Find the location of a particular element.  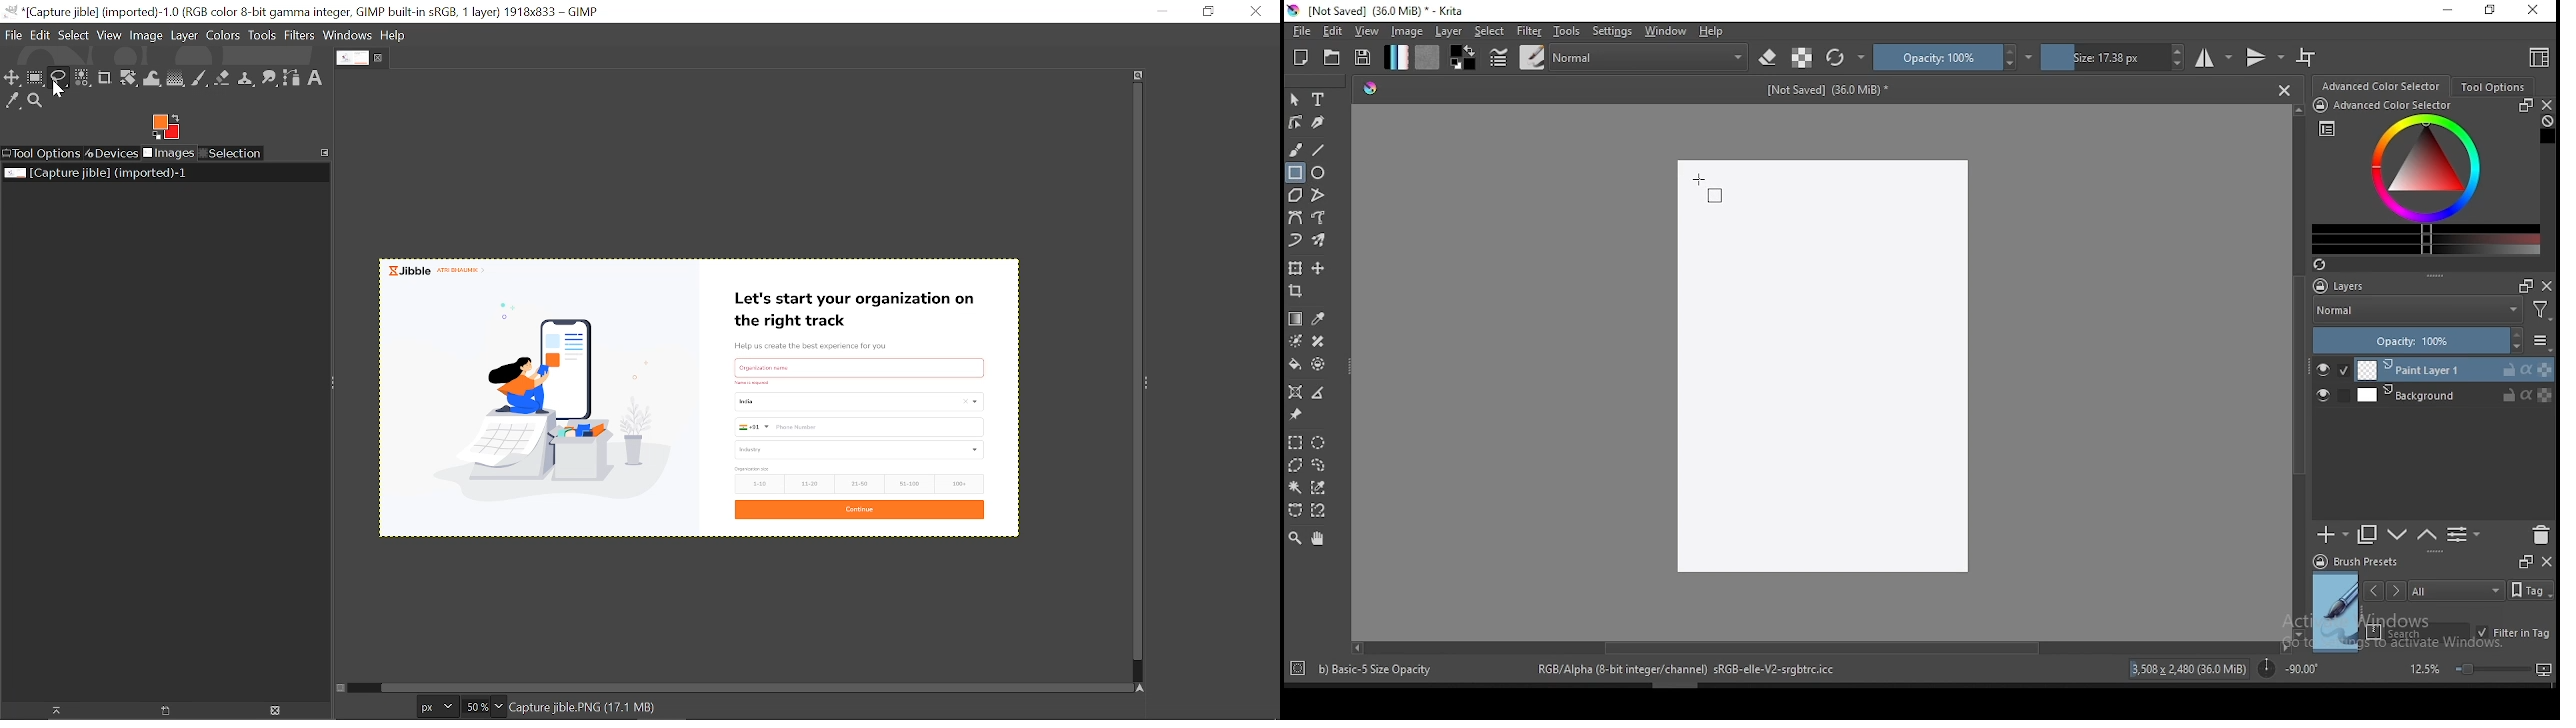

mouse pointer is located at coordinates (1712, 192).